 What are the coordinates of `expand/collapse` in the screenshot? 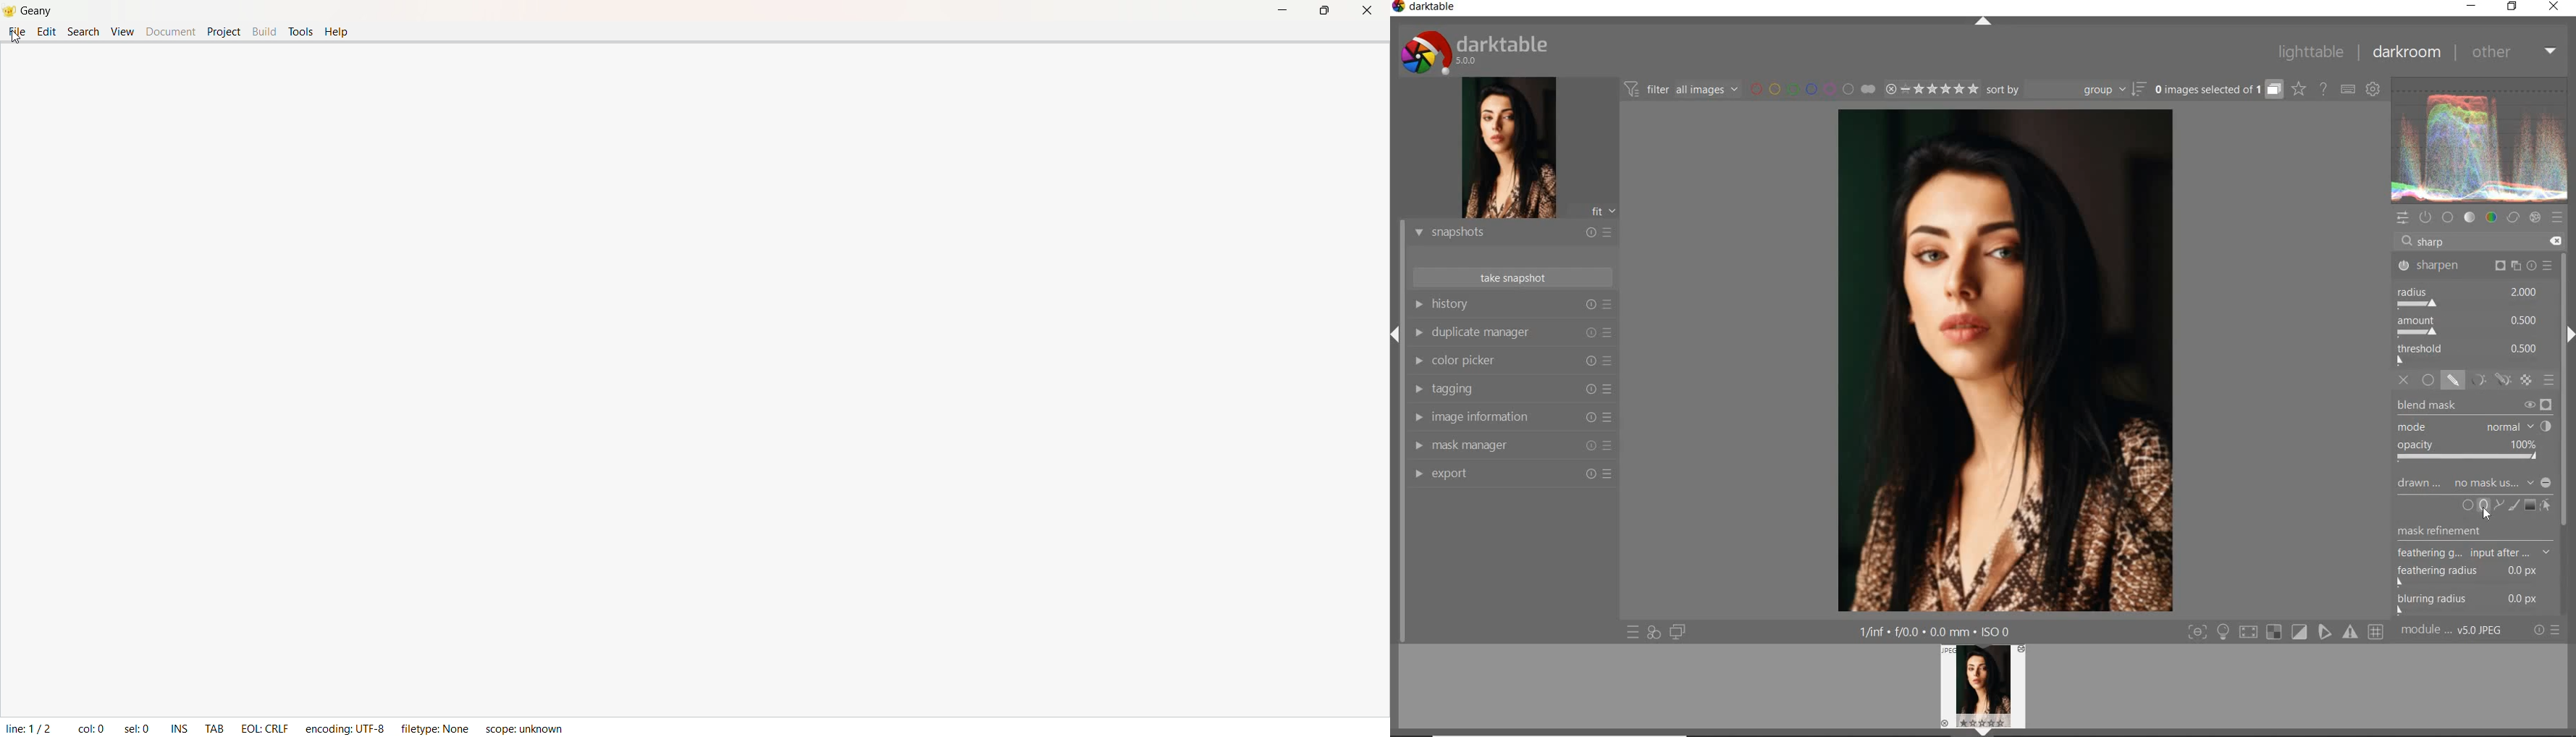 It's located at (1985, 22).